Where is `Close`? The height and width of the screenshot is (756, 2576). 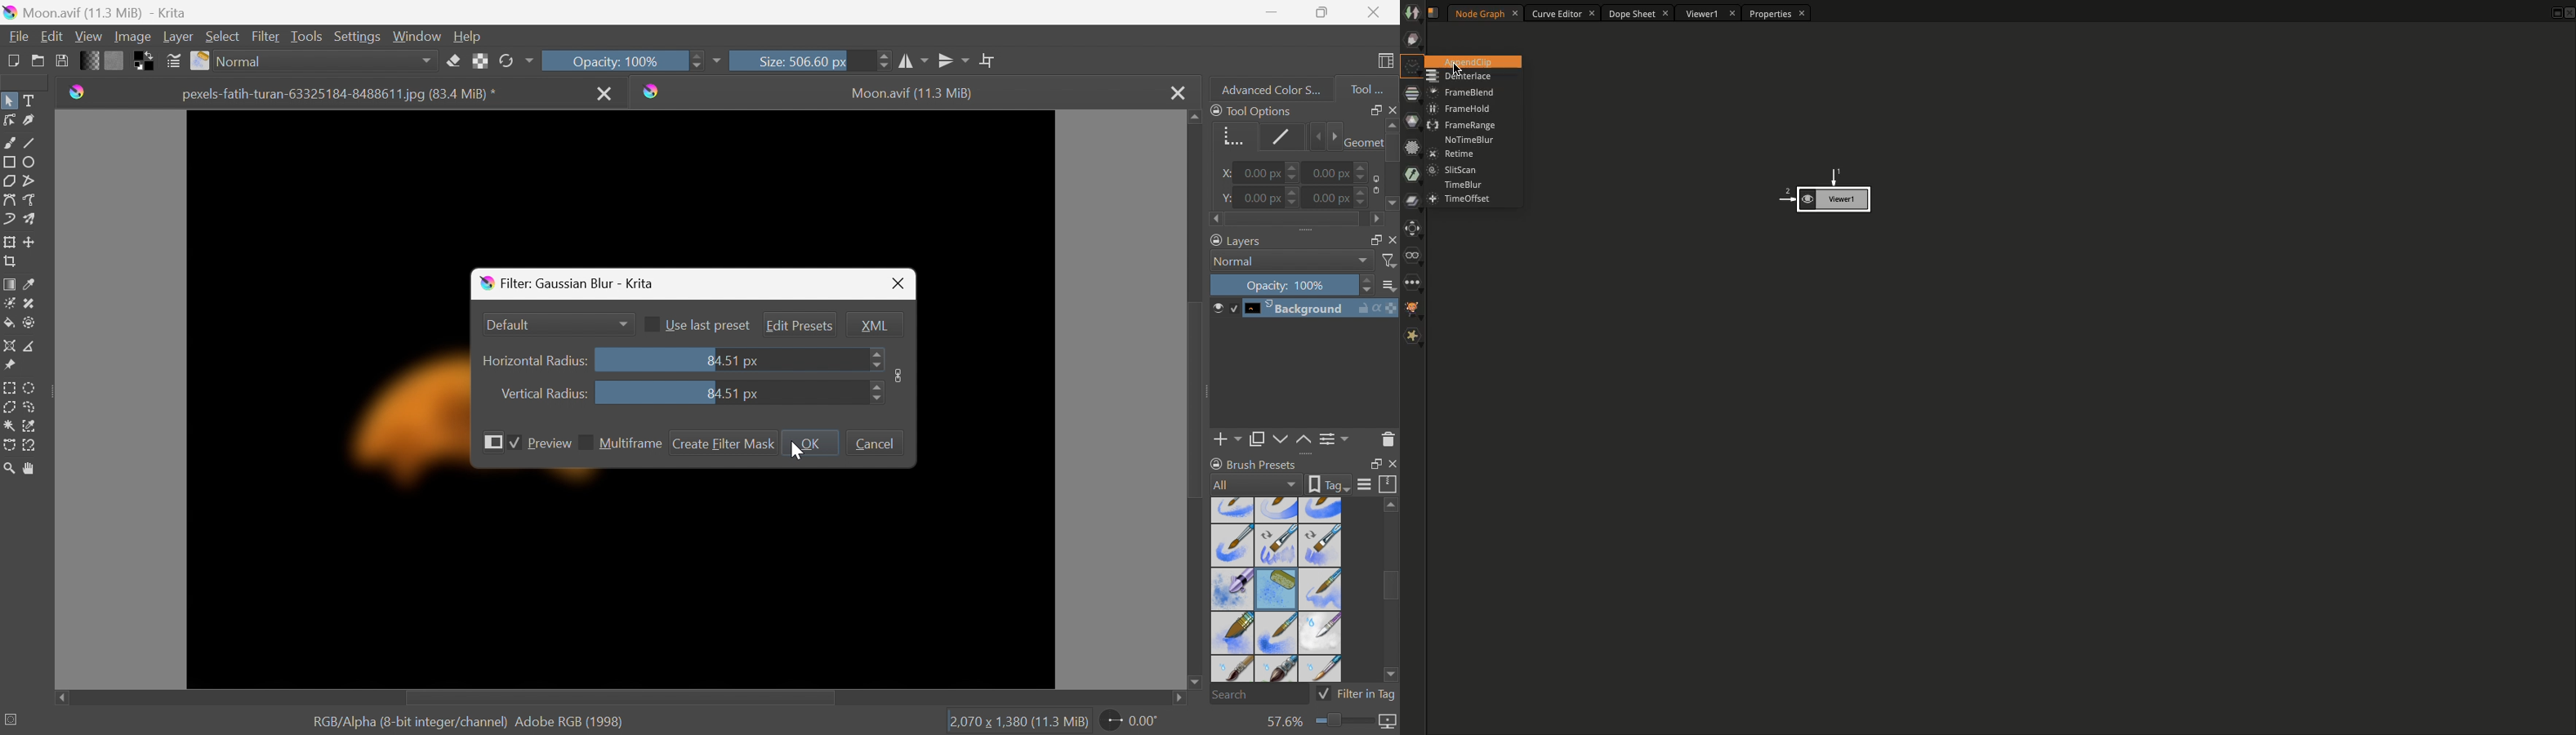
Close is located at coordinates (1391, 109).